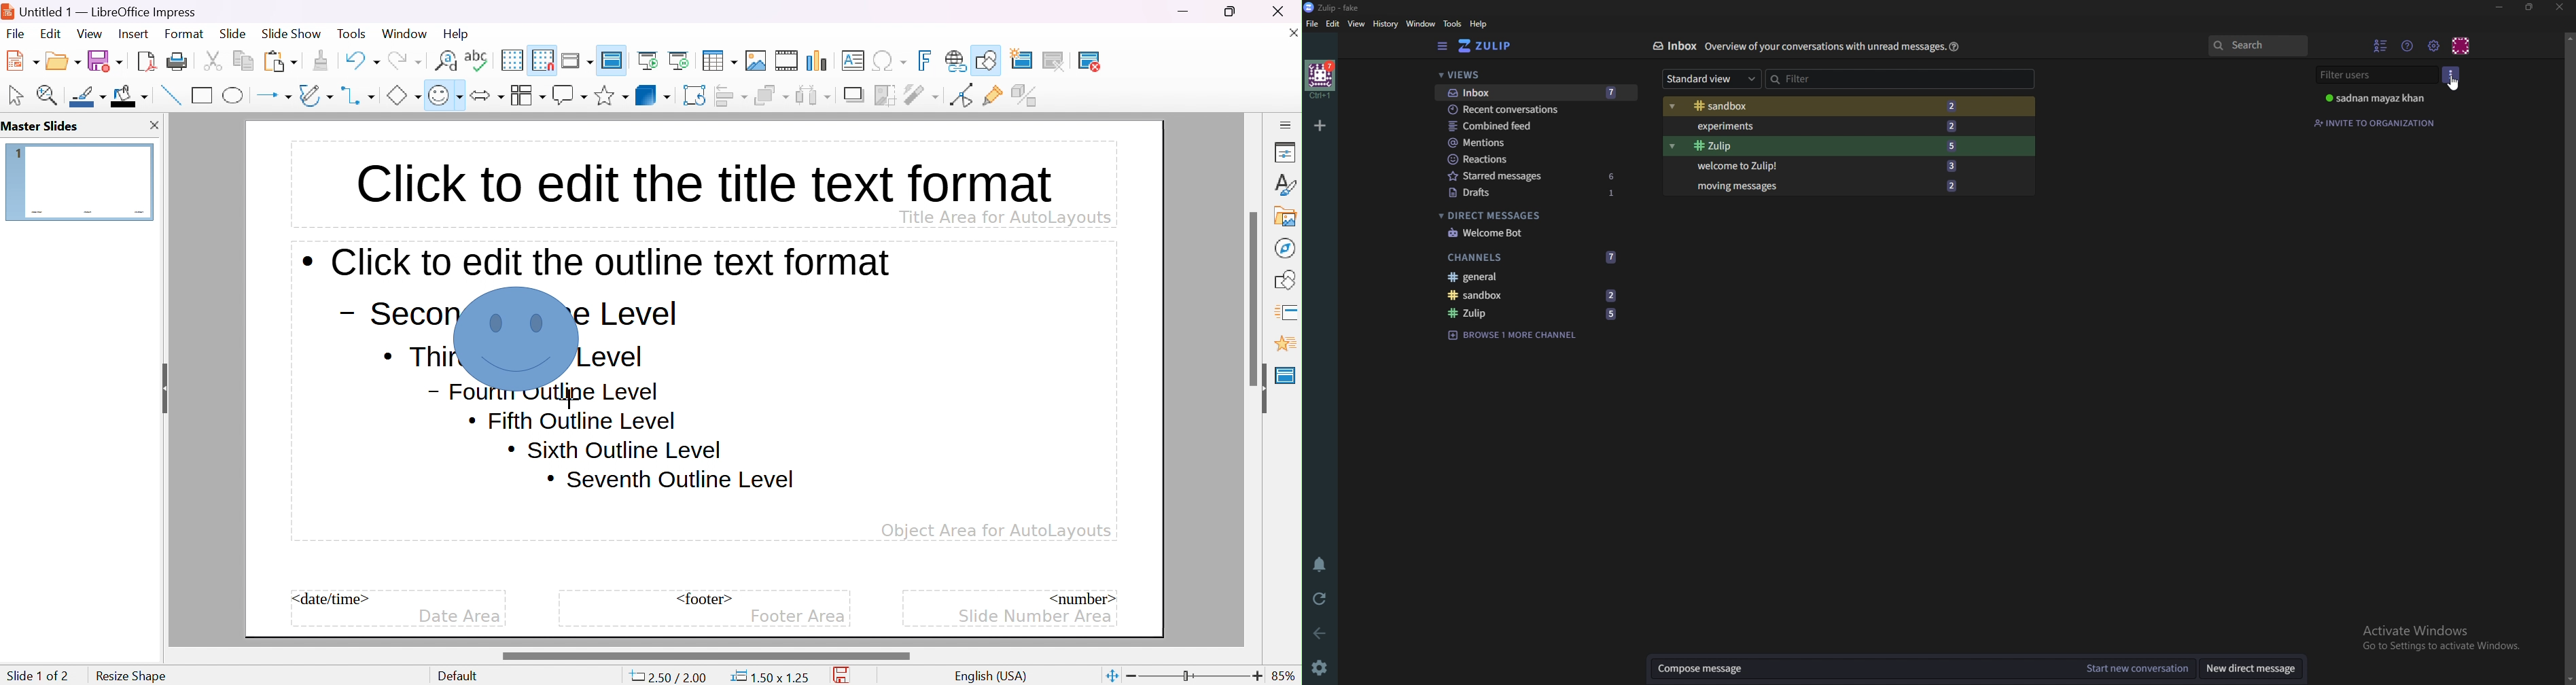 The height and width of the screenshot is (700, 2576). Describe the element at coordinates (359, 95) in the screenshot. I see `connectors` at that location.